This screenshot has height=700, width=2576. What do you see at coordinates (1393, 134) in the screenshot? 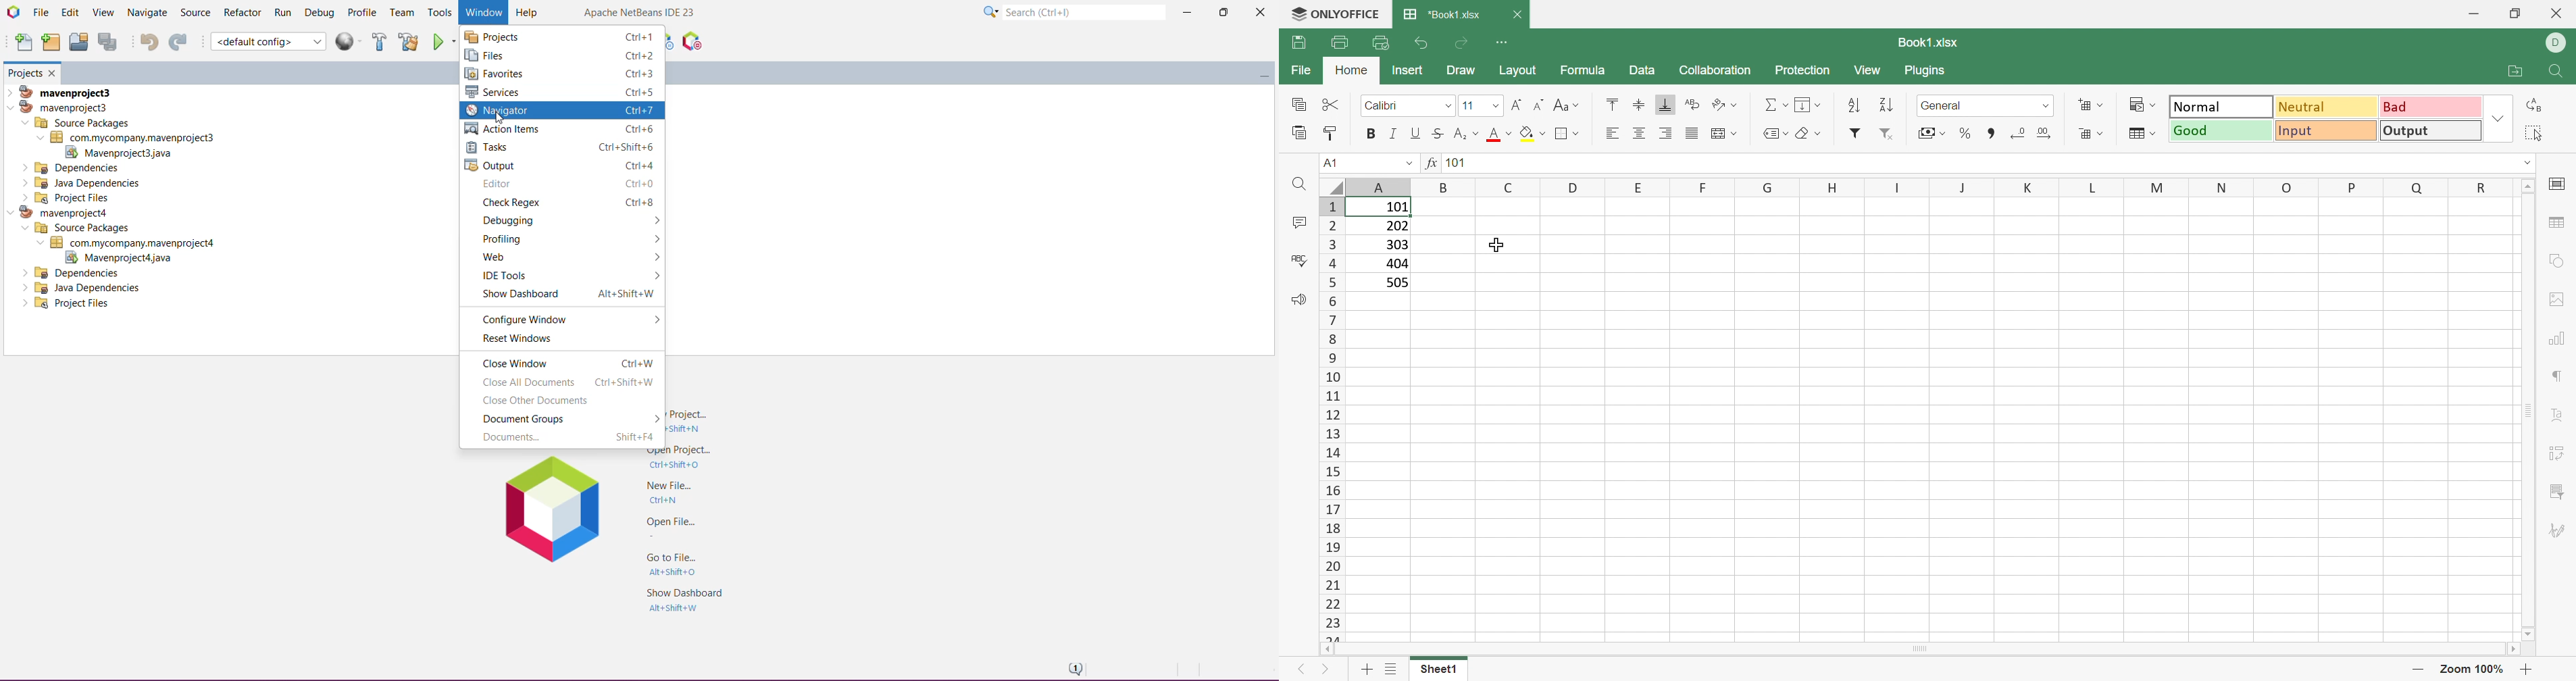
I see `Italic` at bounding box center [1393, 134].